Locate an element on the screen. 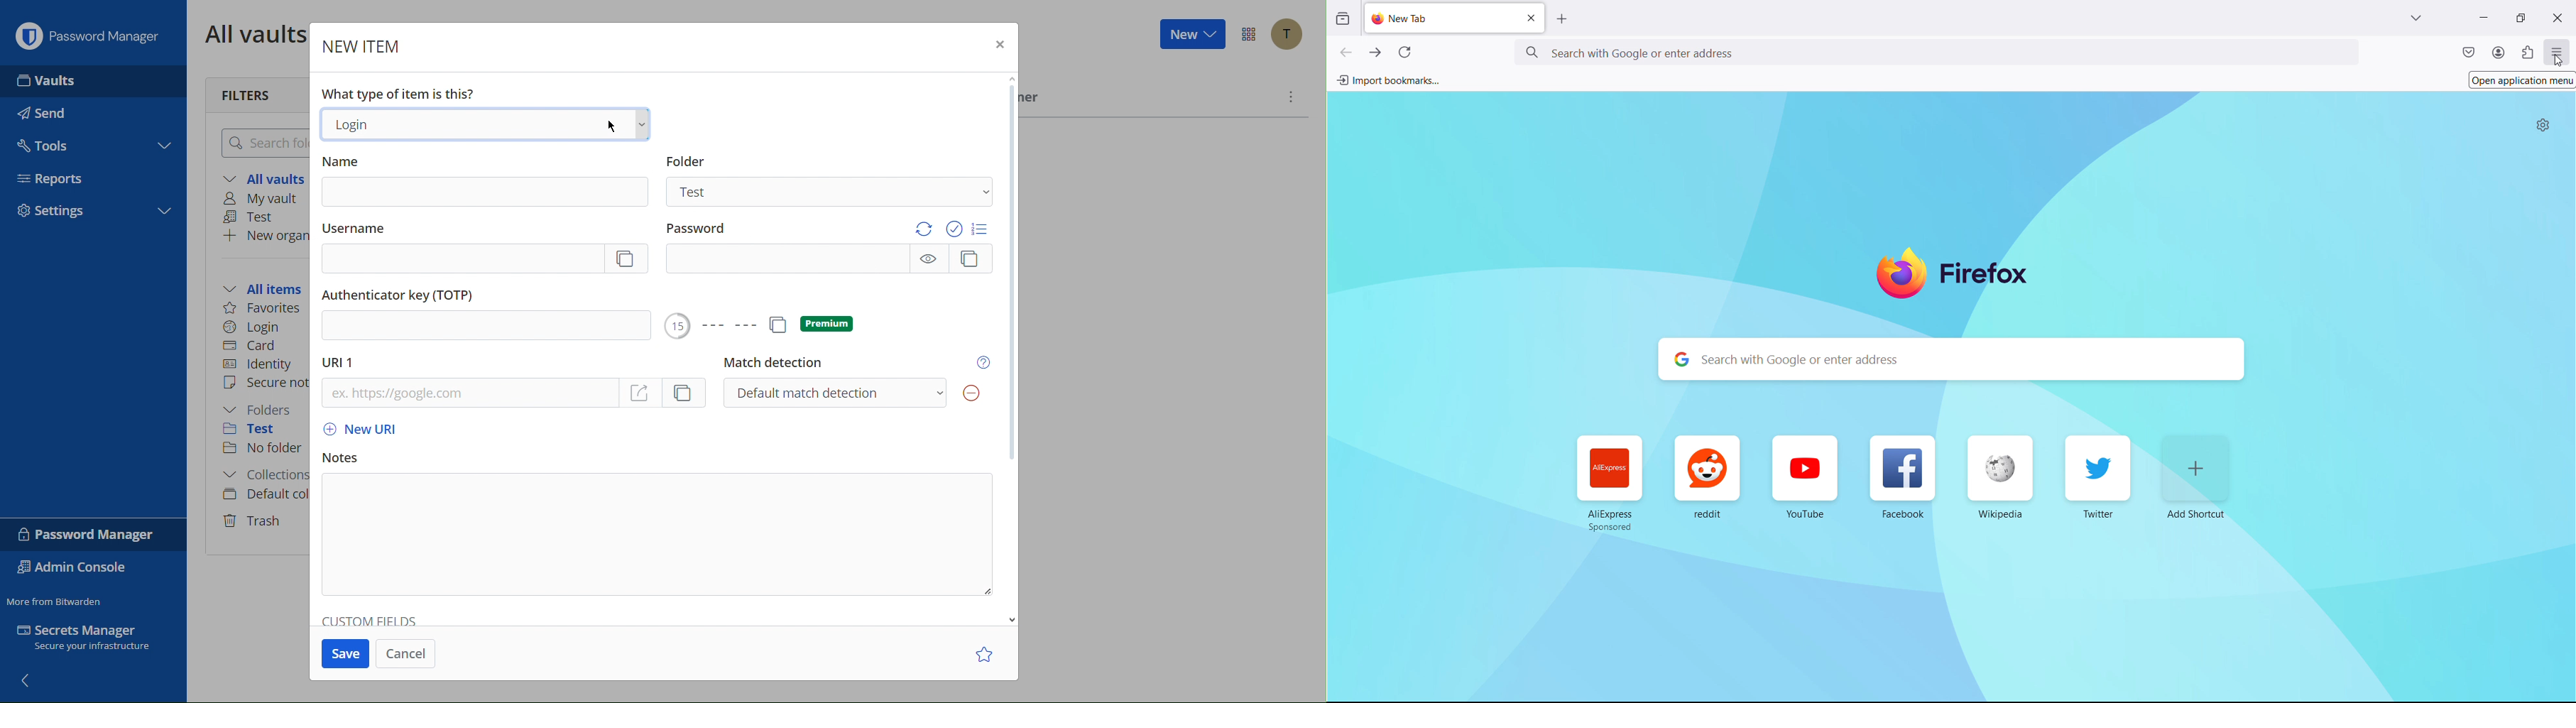  Vaults is located at coordinates (50, 78).